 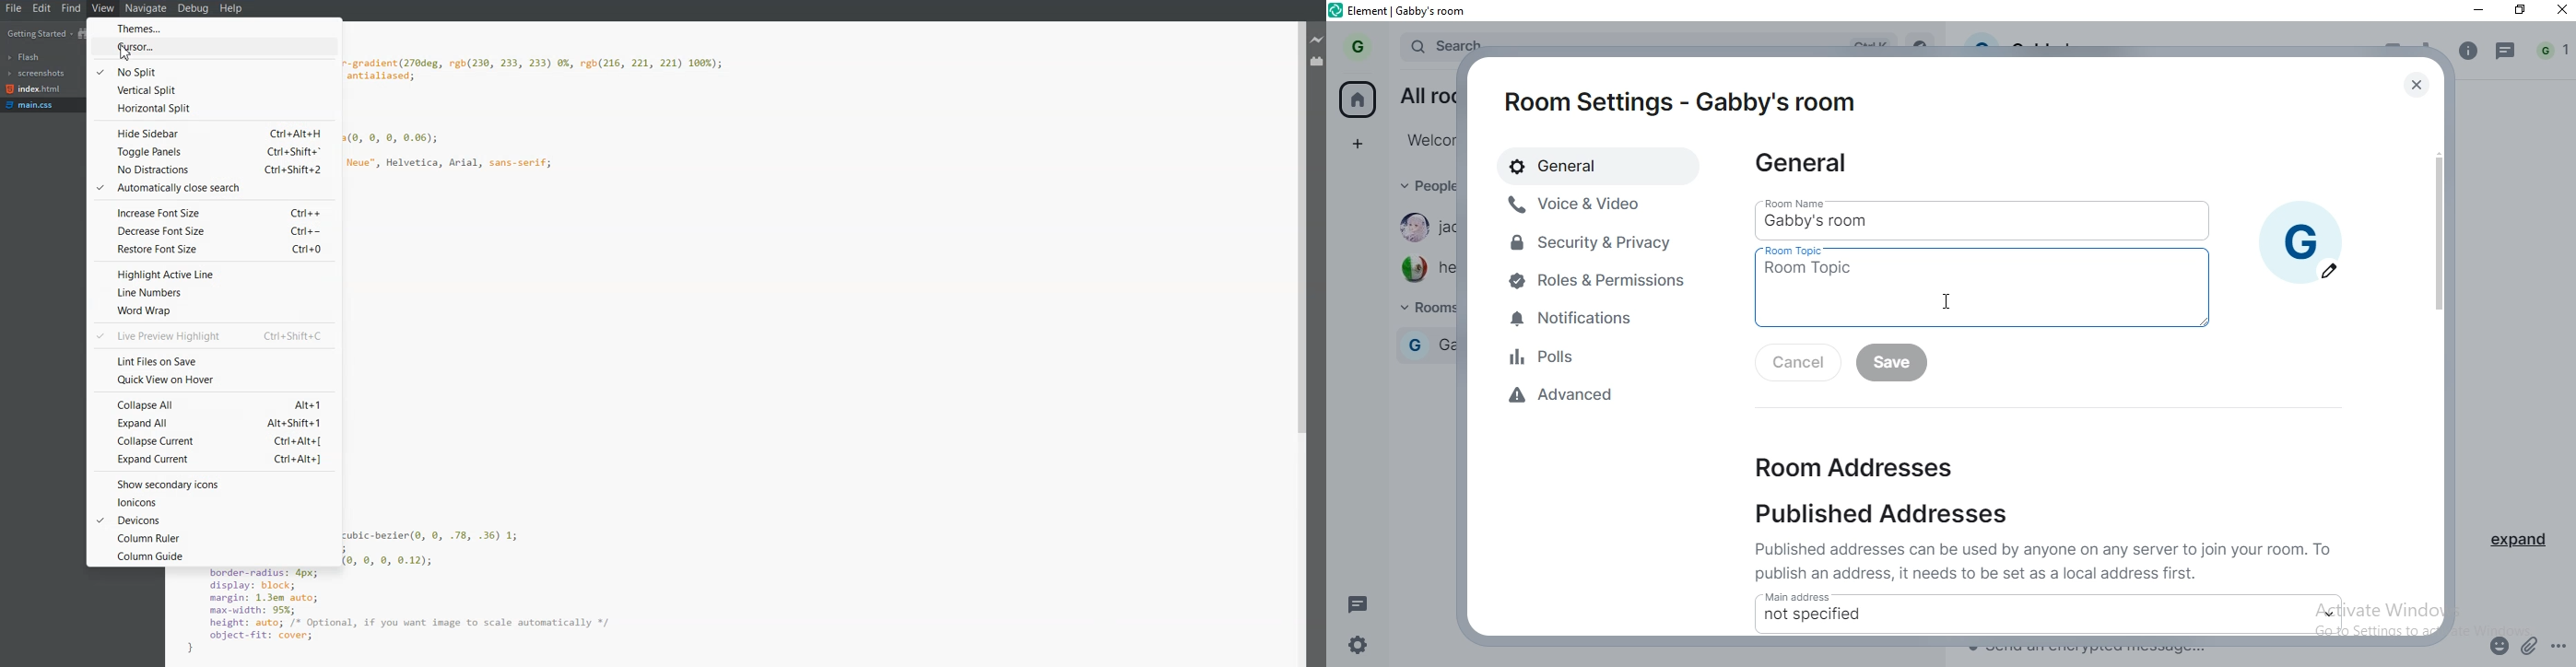 What do you see at coordinates (2553, 53) in the screenshot?
I see `notification` at bounding box center [2553, 53].